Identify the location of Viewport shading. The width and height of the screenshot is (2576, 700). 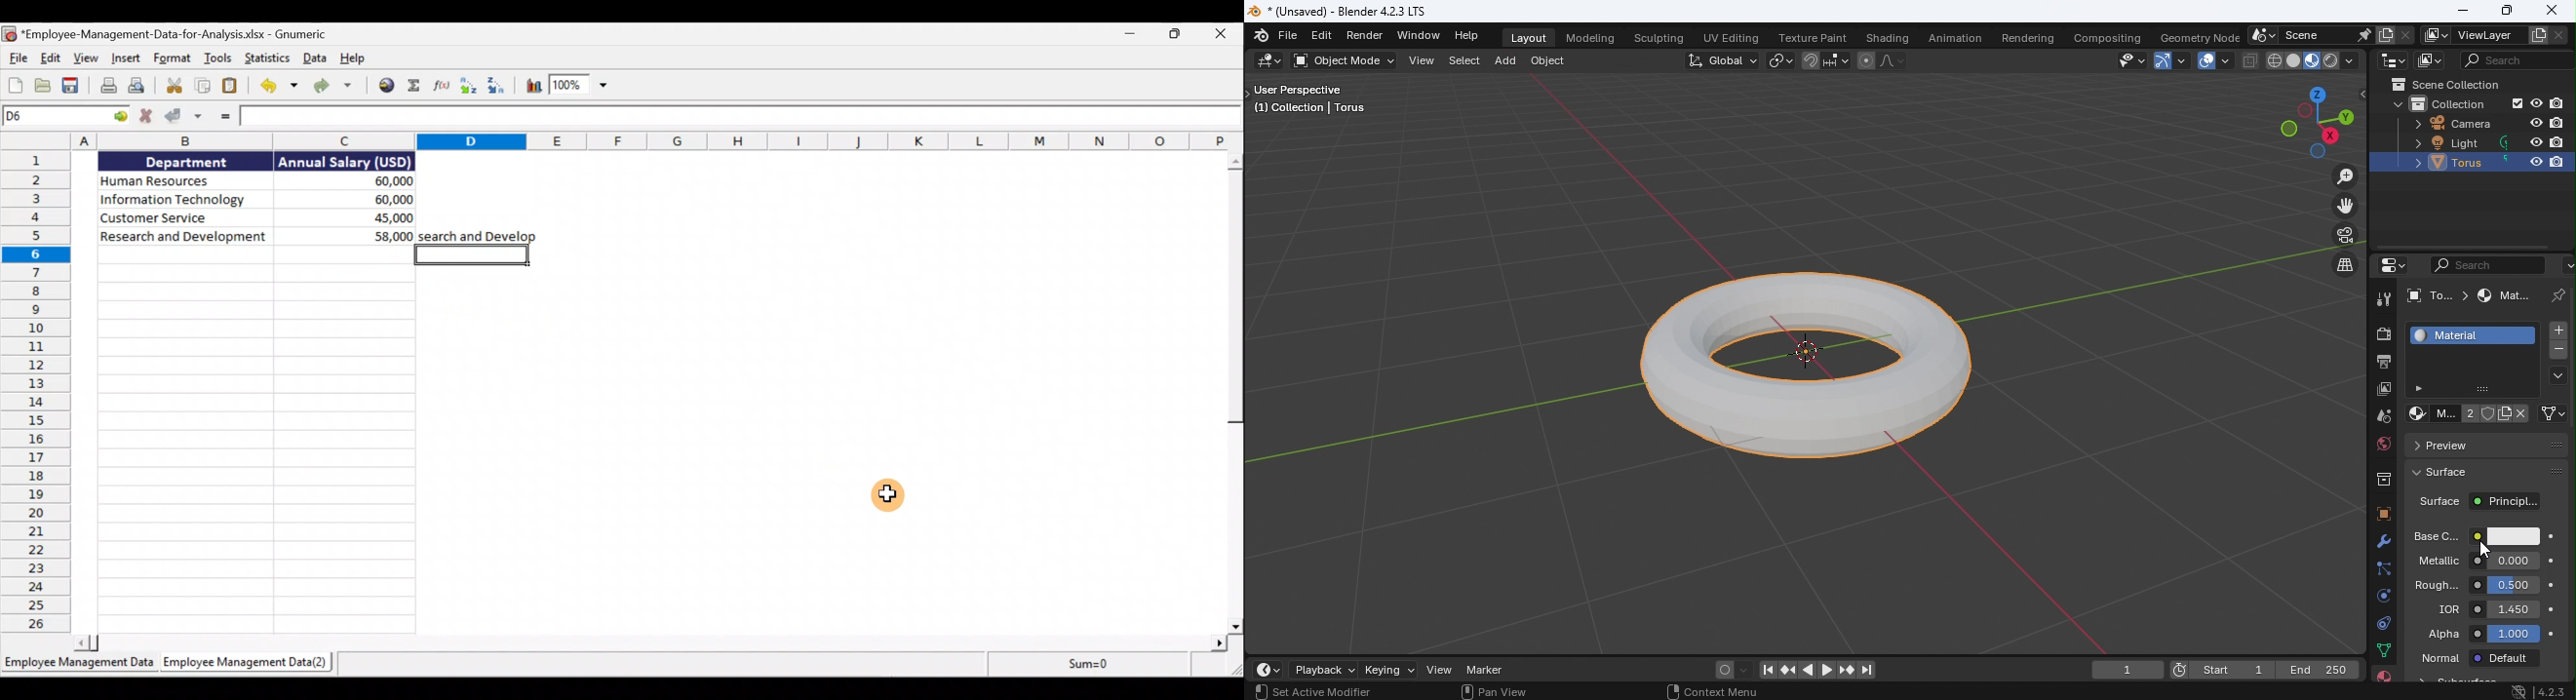
(2311, 60).